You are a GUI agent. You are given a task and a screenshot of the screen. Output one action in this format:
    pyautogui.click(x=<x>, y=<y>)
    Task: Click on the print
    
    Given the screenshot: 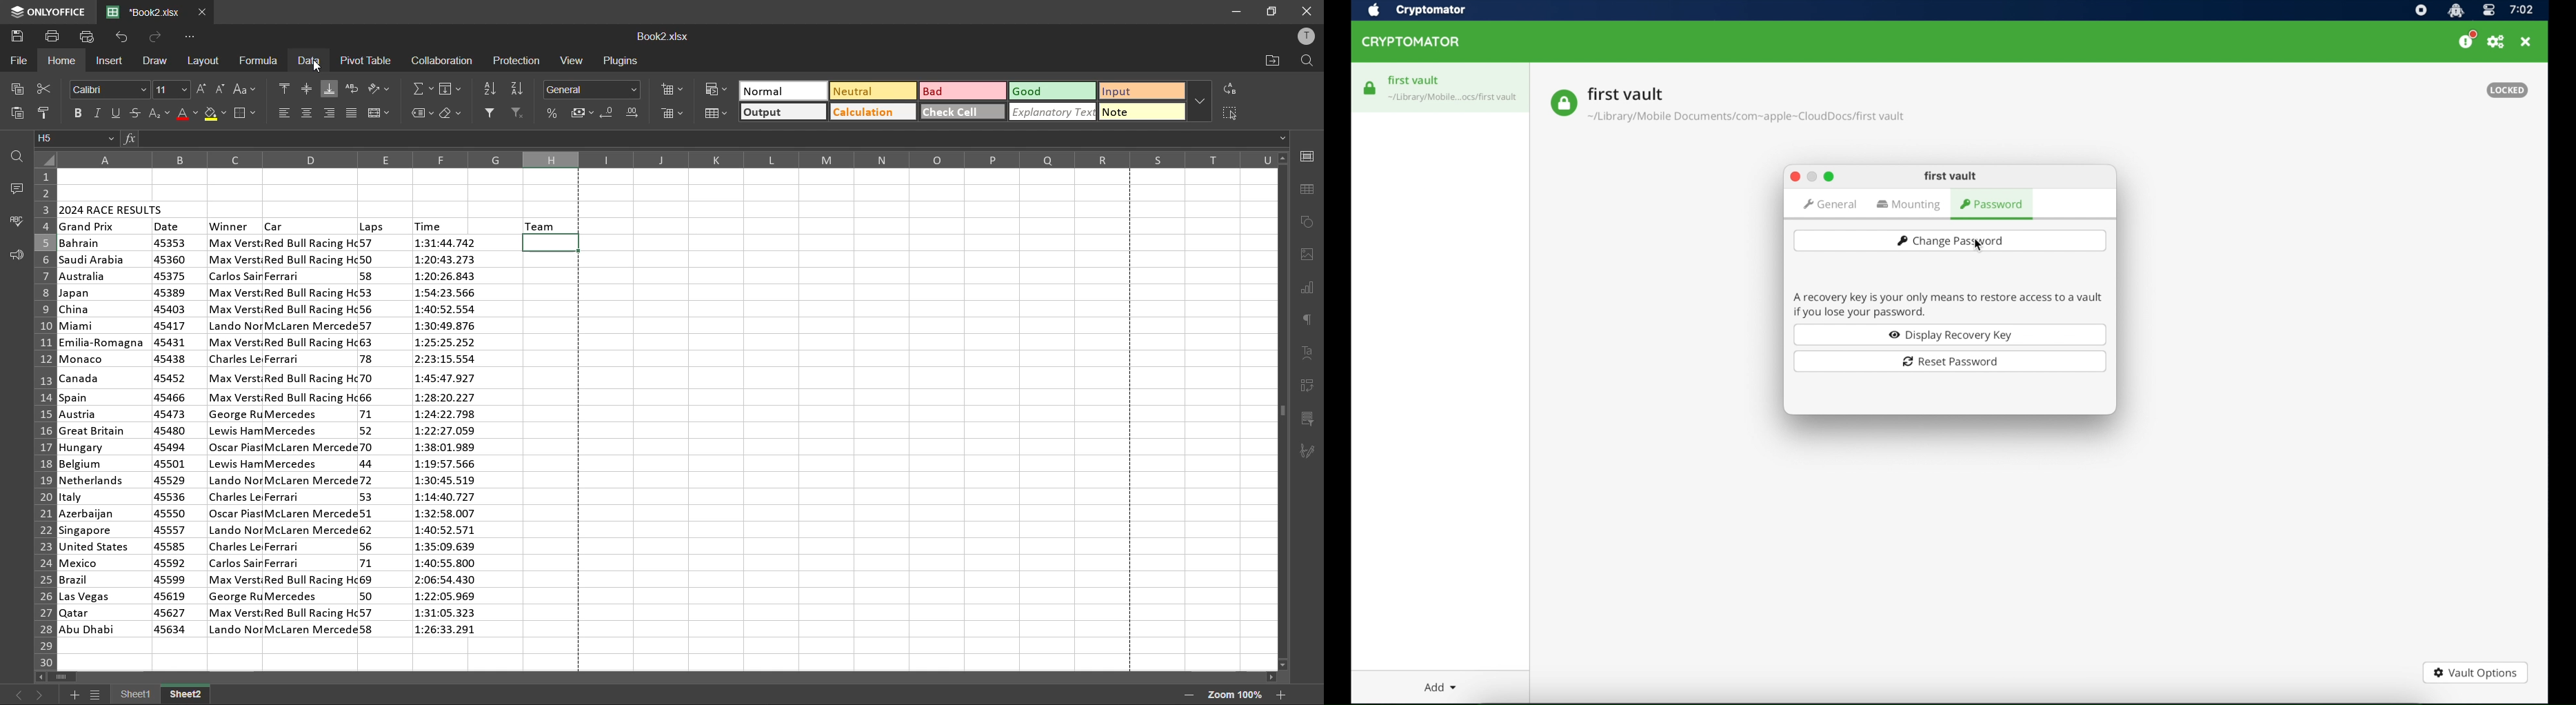 What is the action you would take?
    pyautogui.click(x=53, y=37)
    